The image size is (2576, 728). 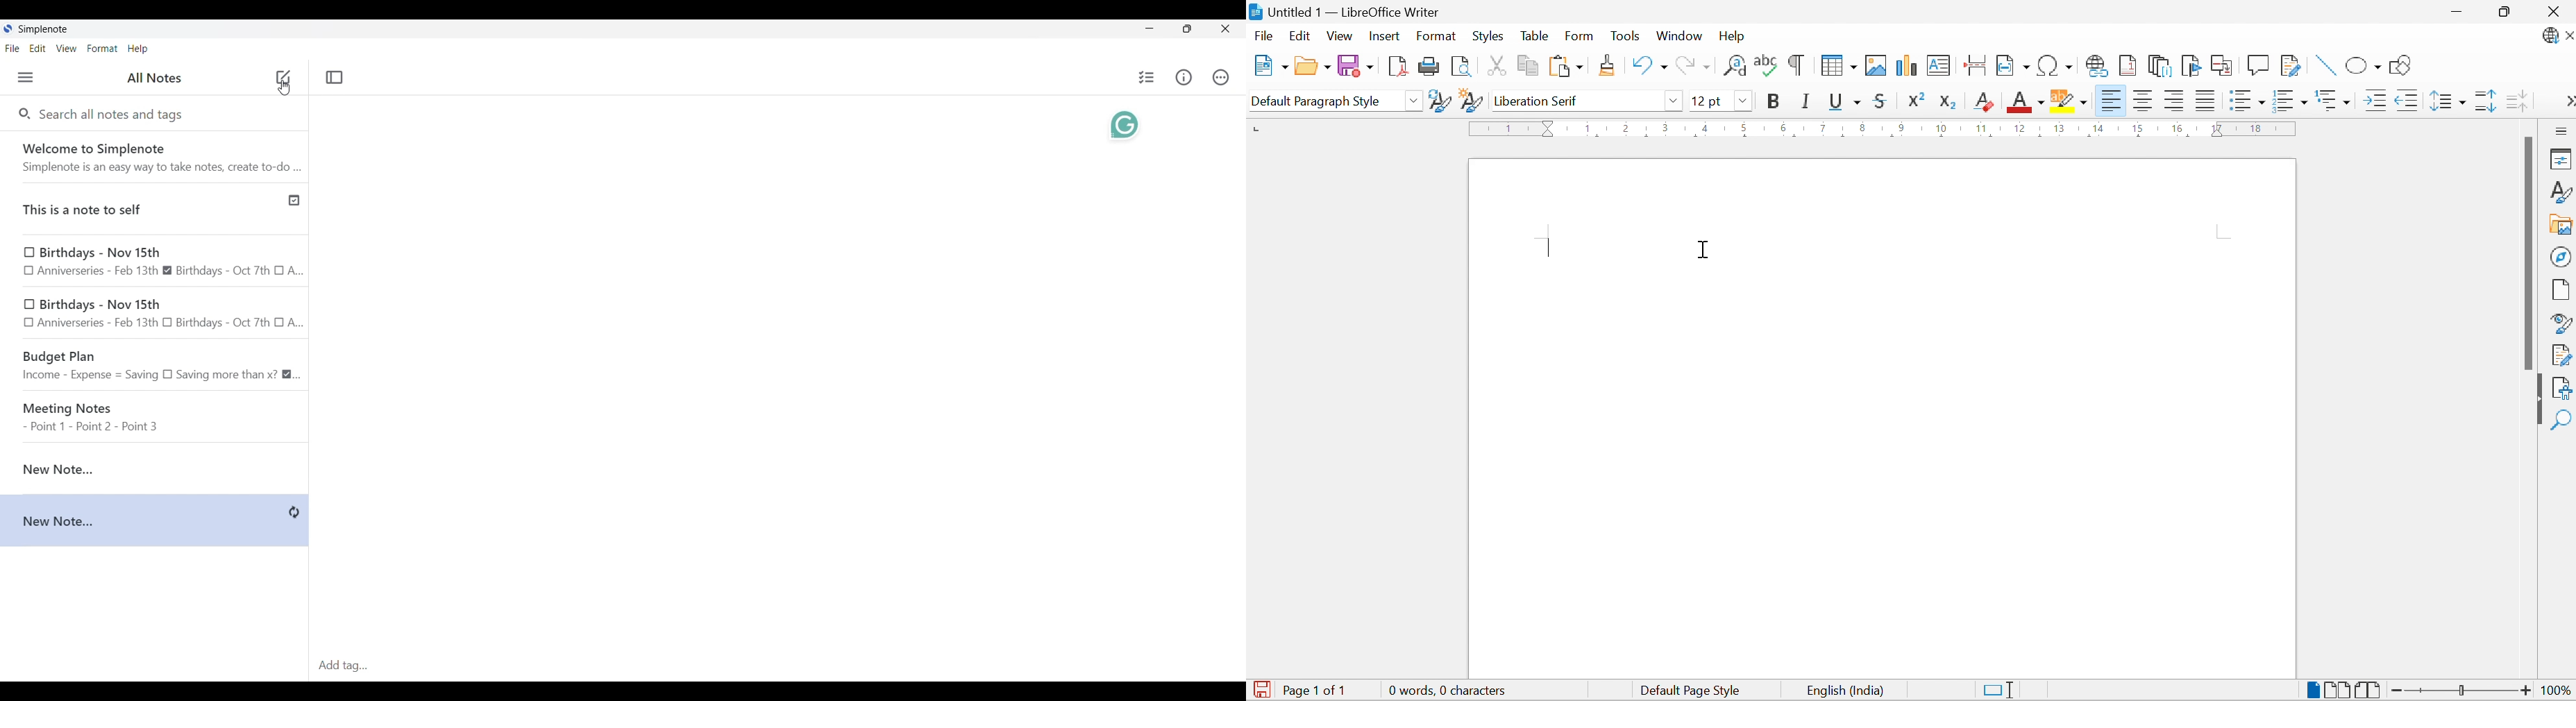 What do you see at coordinates (1774, 101) in the screenshot?
I see `Bold` at bounding box center [1774, 101].